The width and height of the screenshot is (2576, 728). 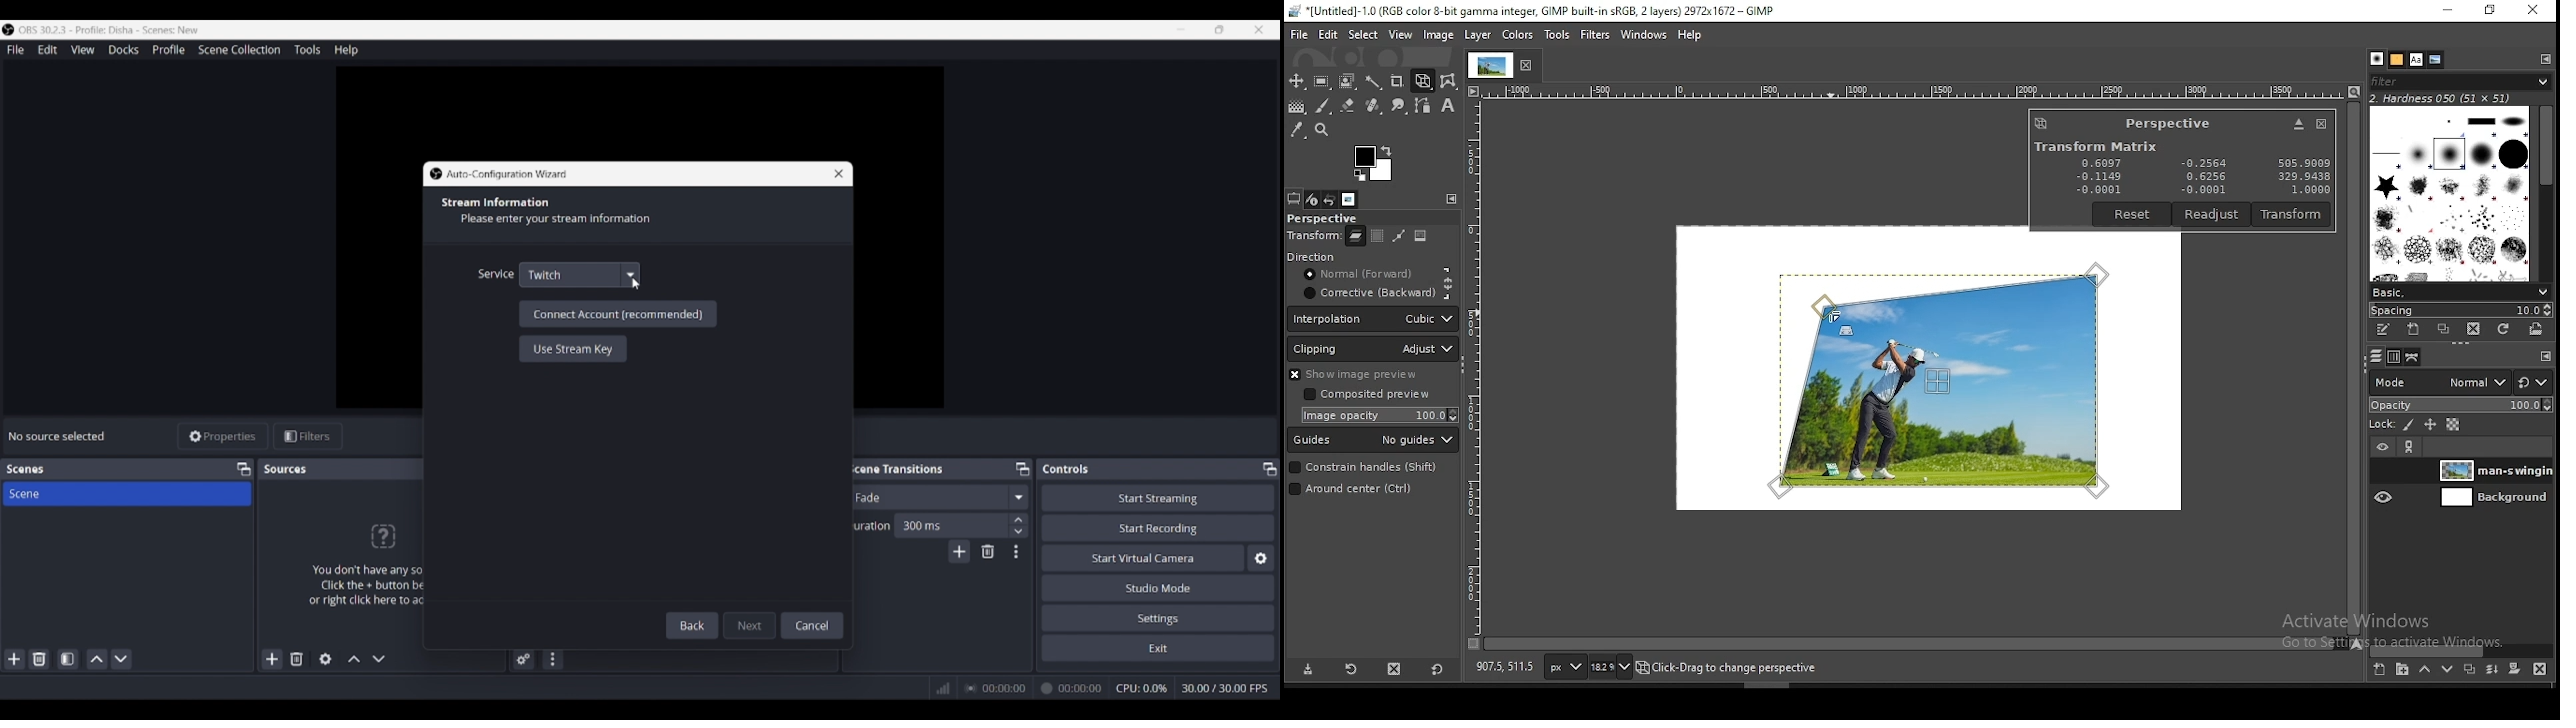 What do you see at coordinates (273, 659) in the screenshot?
I see `Add source` at bounding box center [273, 659].